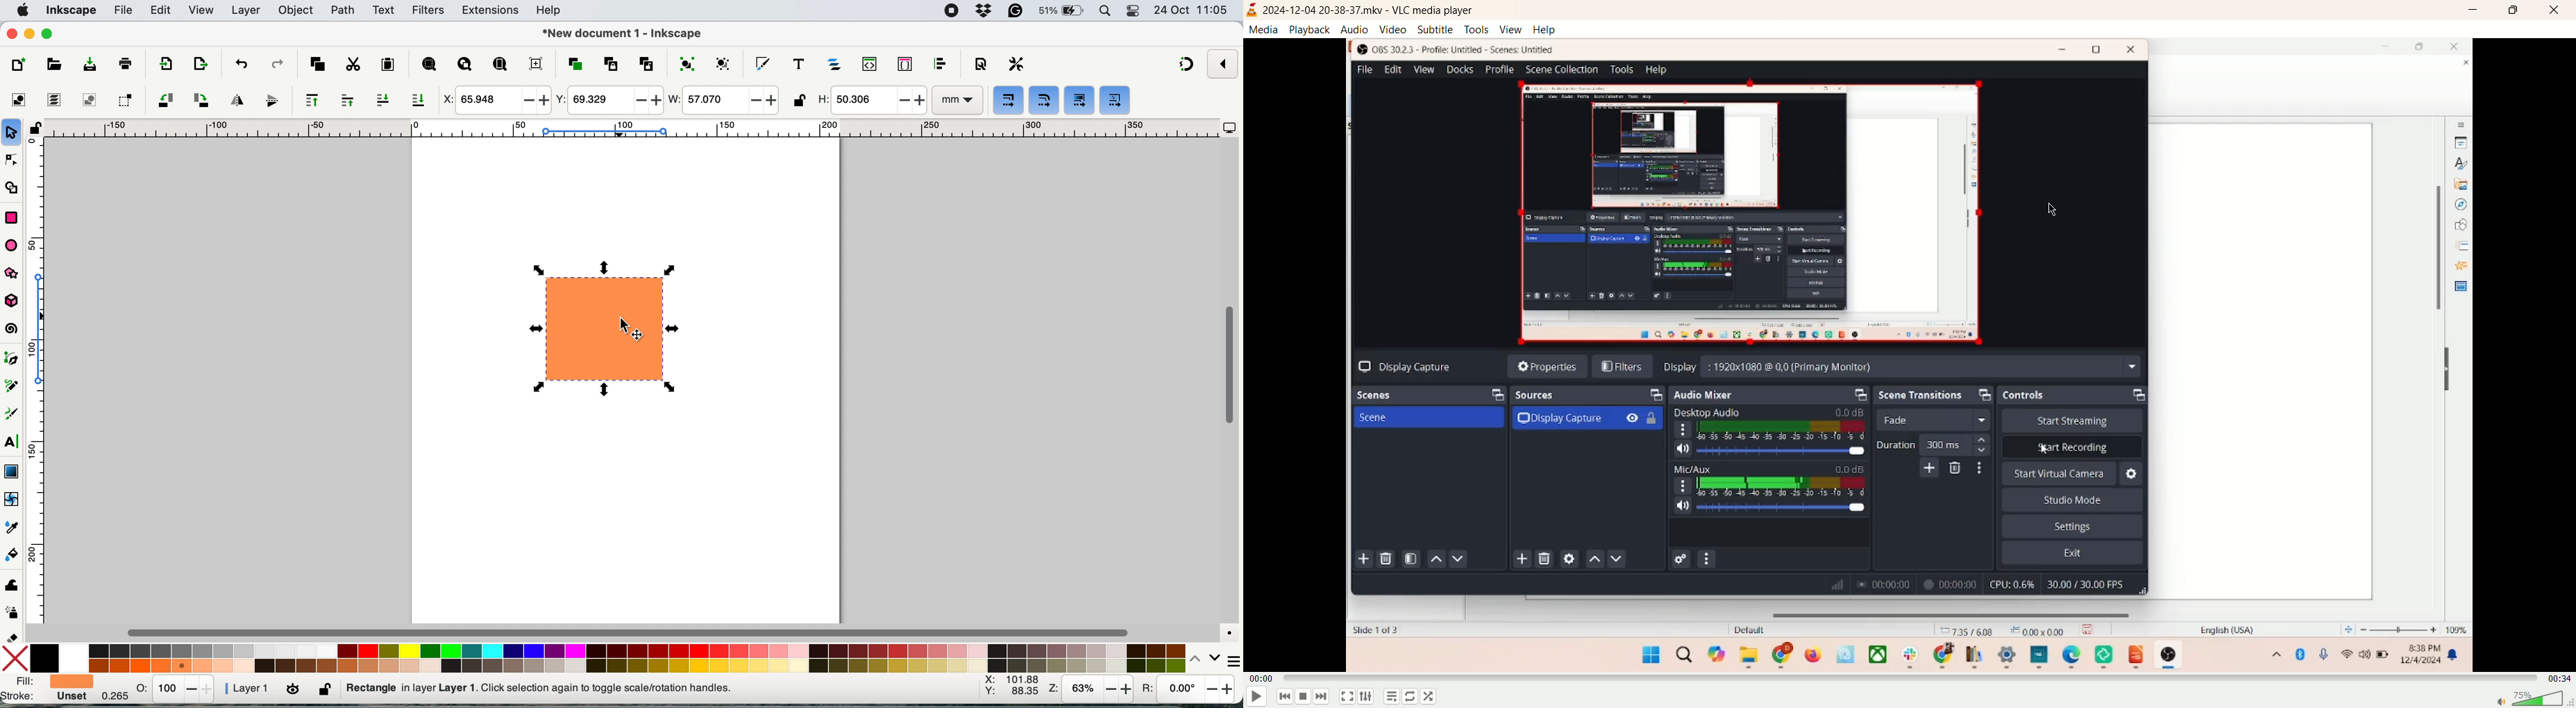  Describe the element at coordinates (1354, 28) in the screenshot. I see `audio` at that location.